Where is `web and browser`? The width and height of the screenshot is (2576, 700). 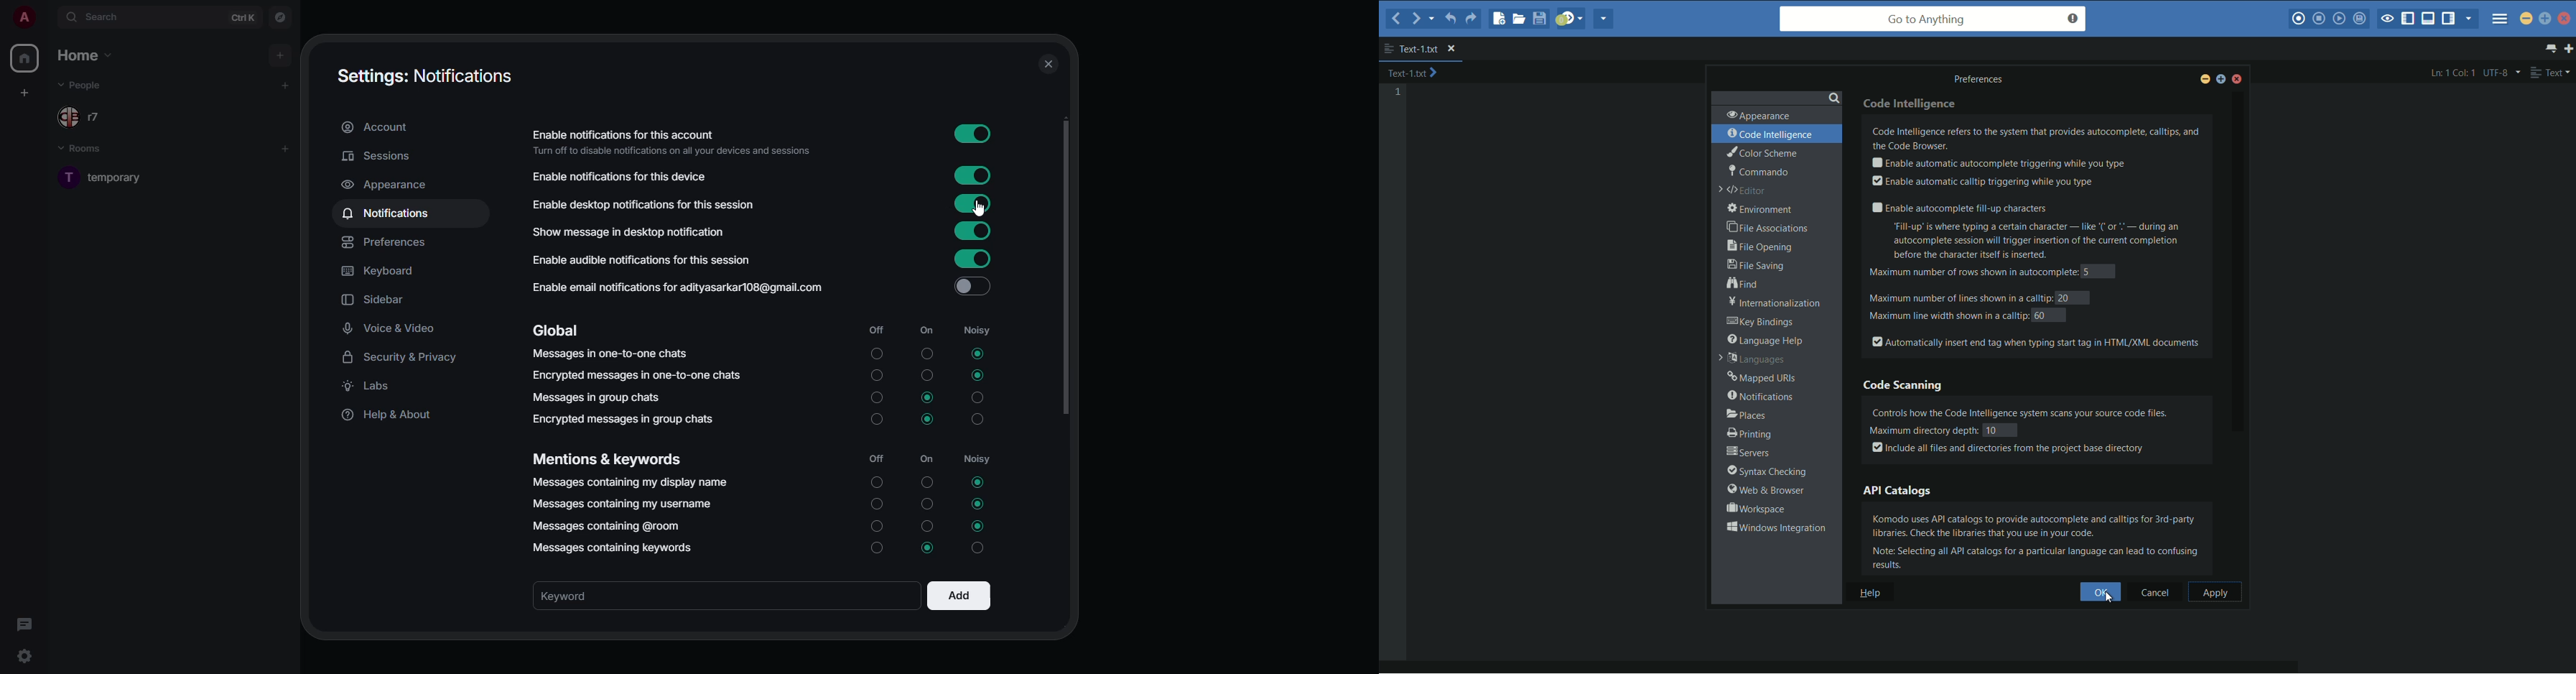 web and browser is located at coordinates (1763, 491).